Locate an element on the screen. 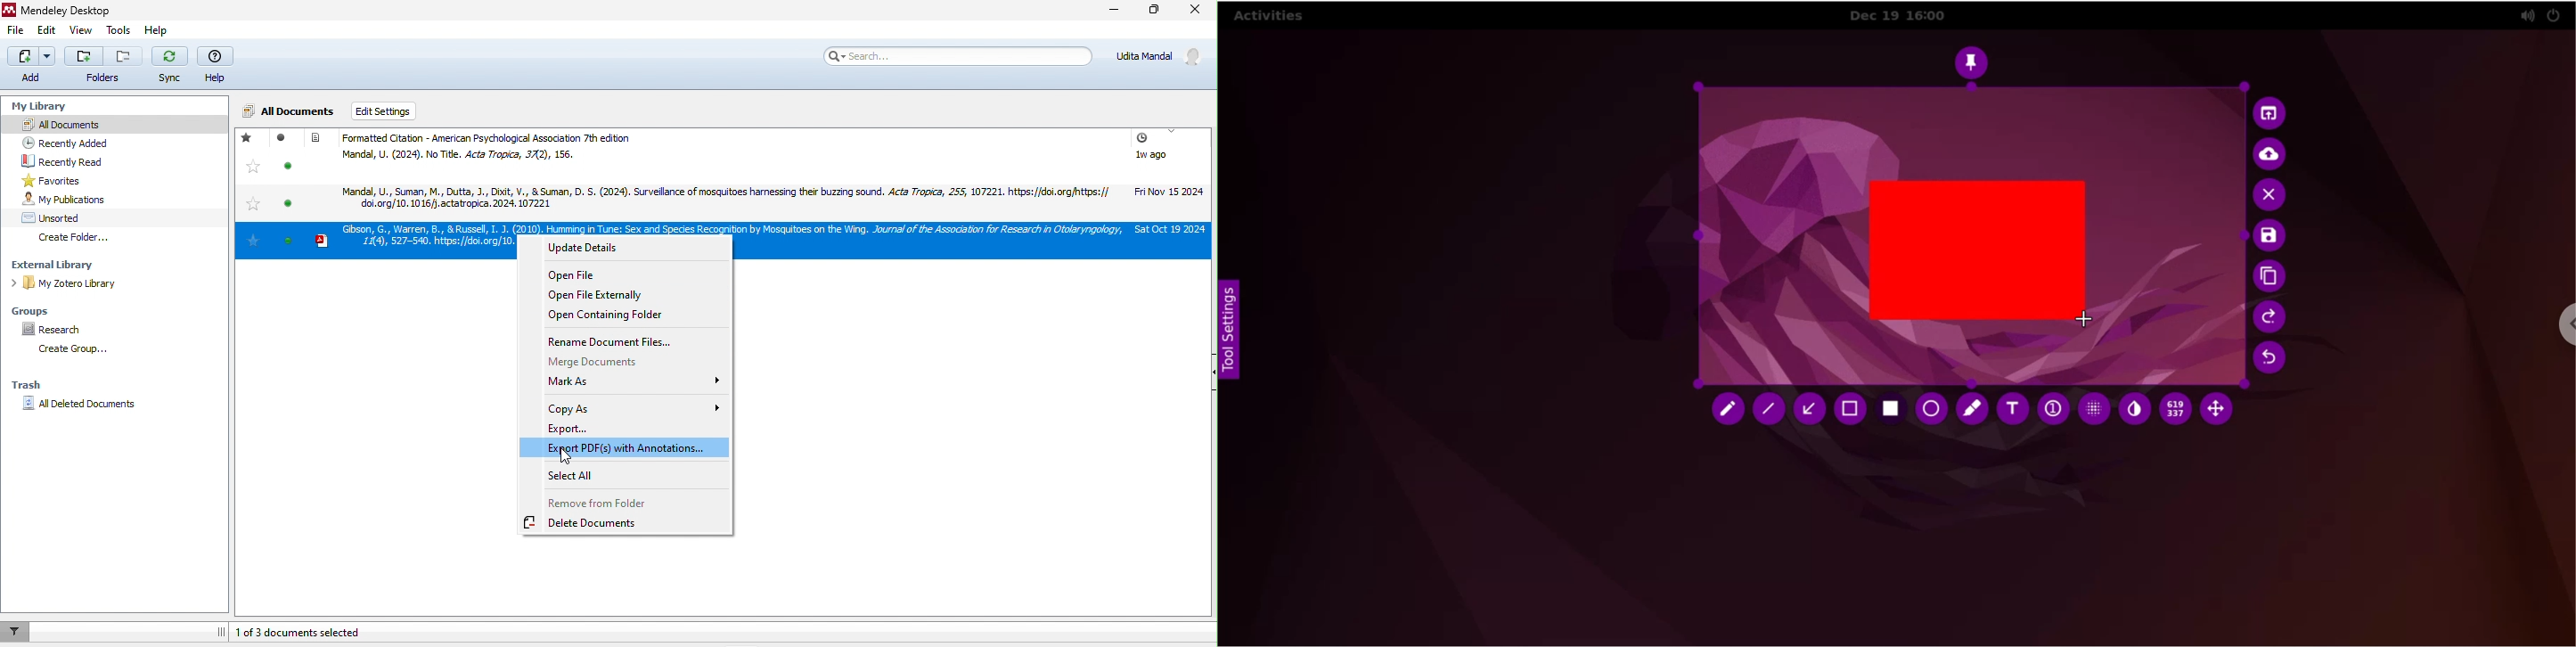  help is located at coordinates (157, 29).